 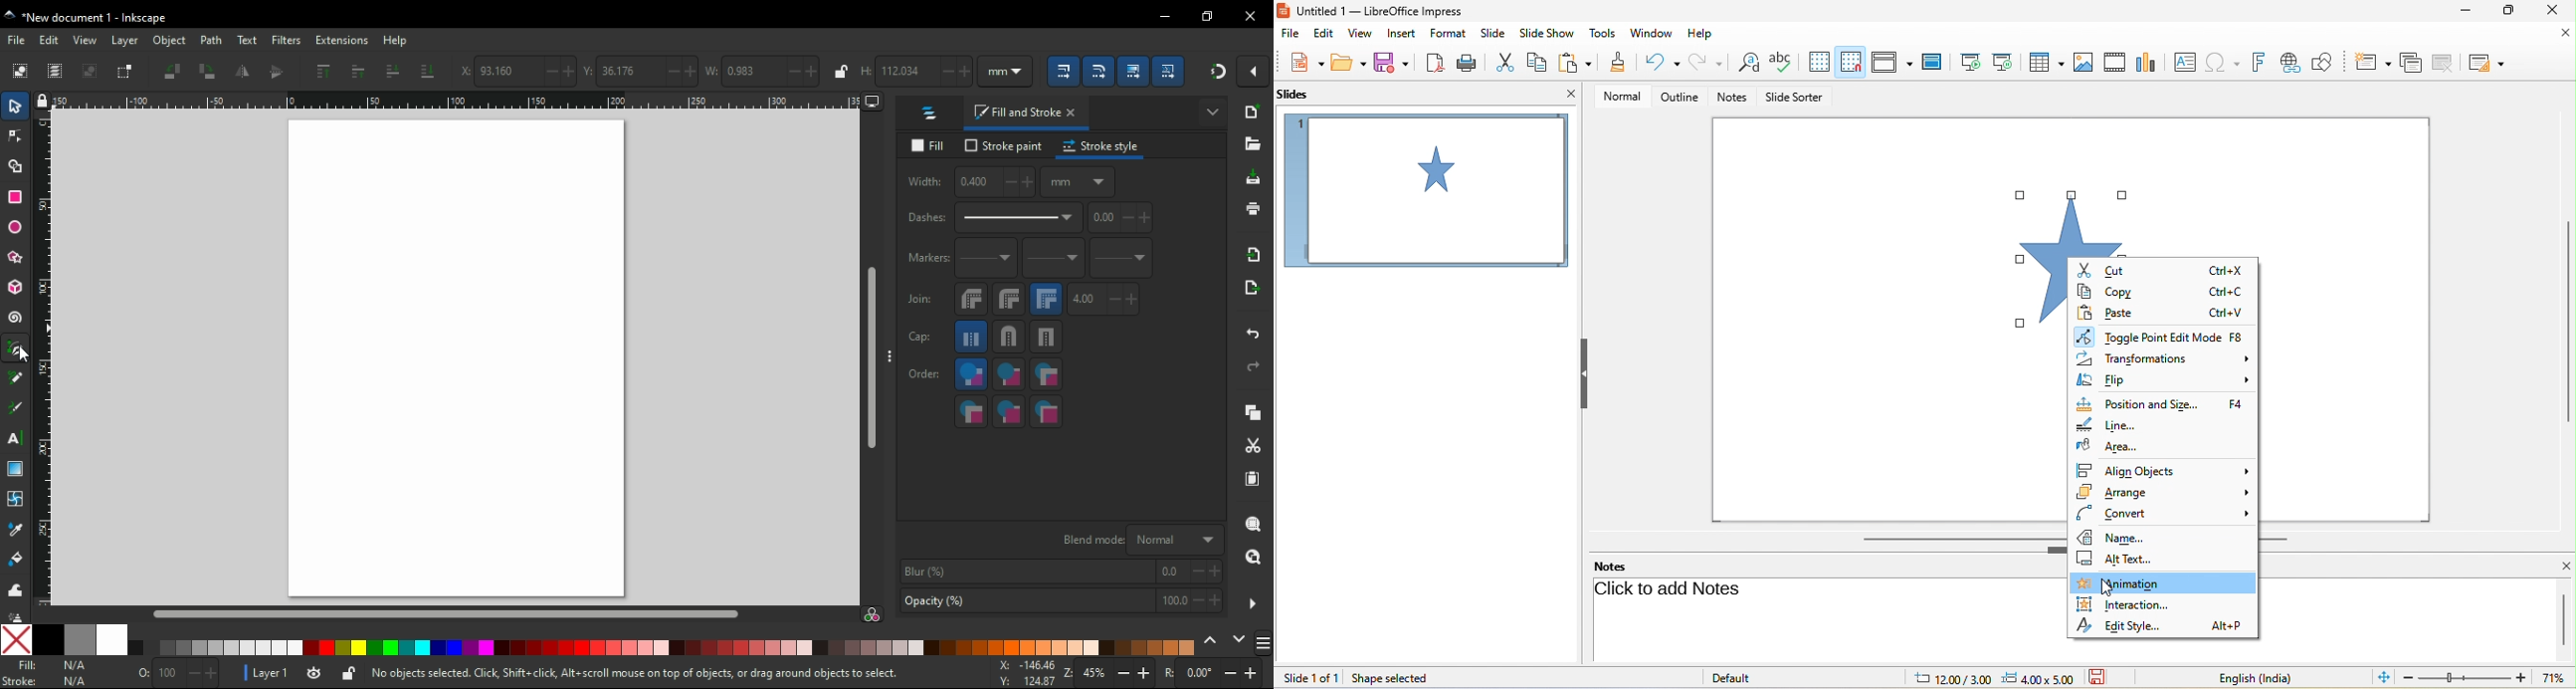 I want to click on rotation, so click(x=1212, y=674).